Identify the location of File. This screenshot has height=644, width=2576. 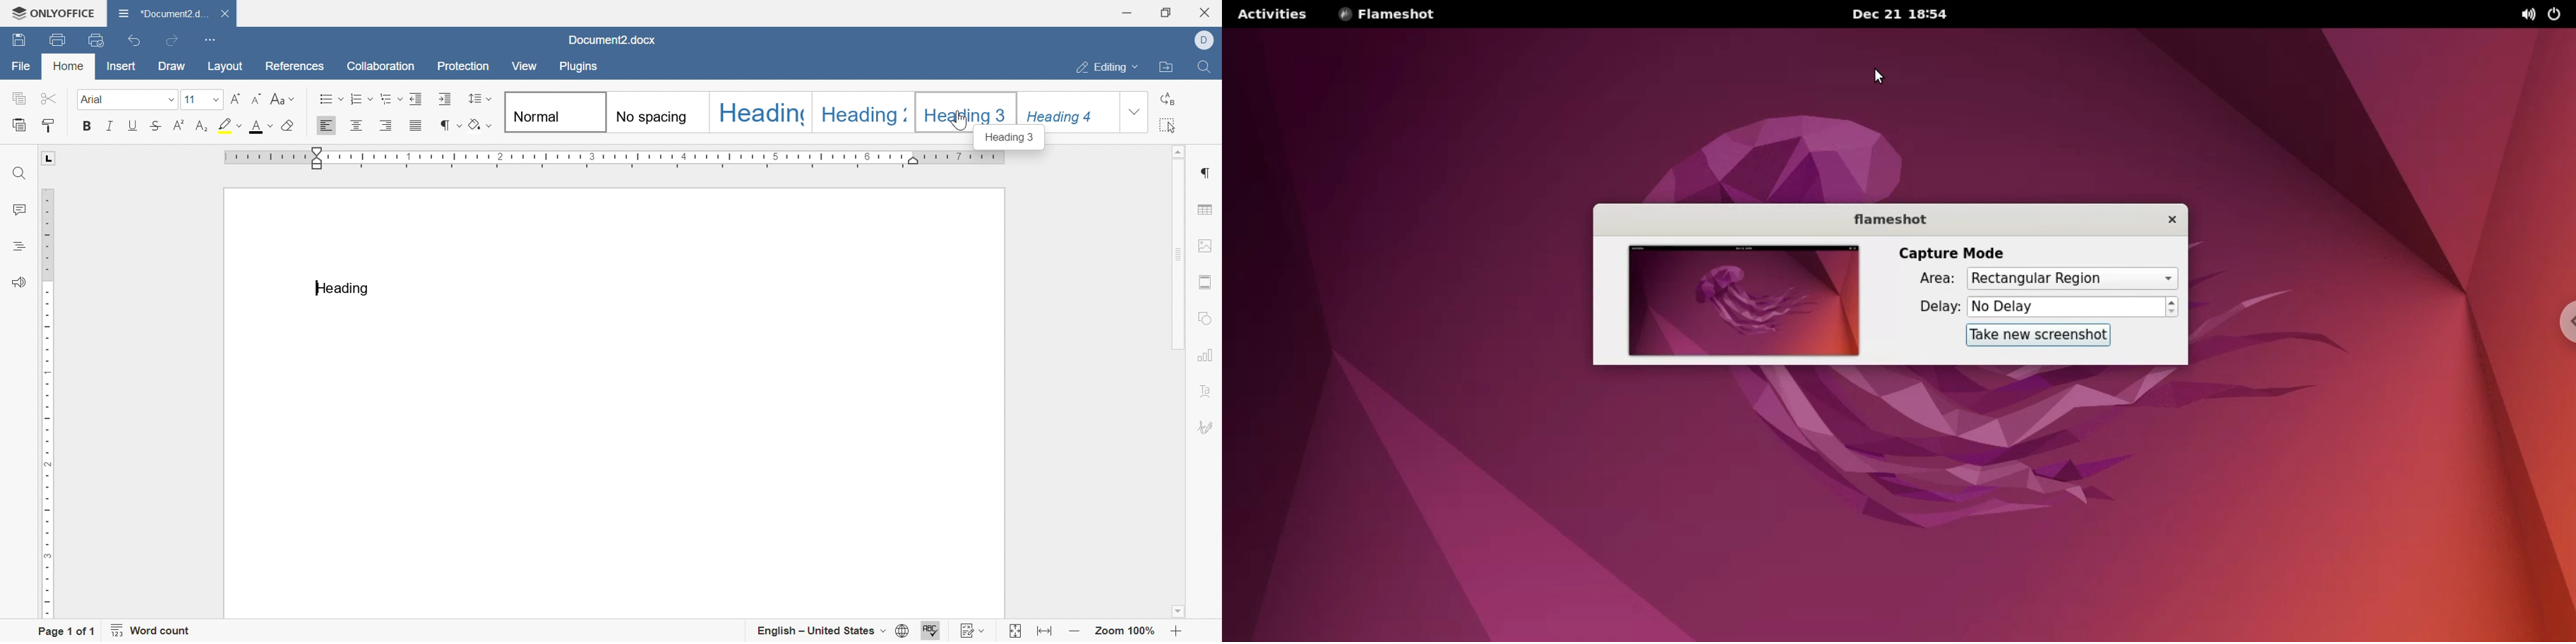
(22, 67).